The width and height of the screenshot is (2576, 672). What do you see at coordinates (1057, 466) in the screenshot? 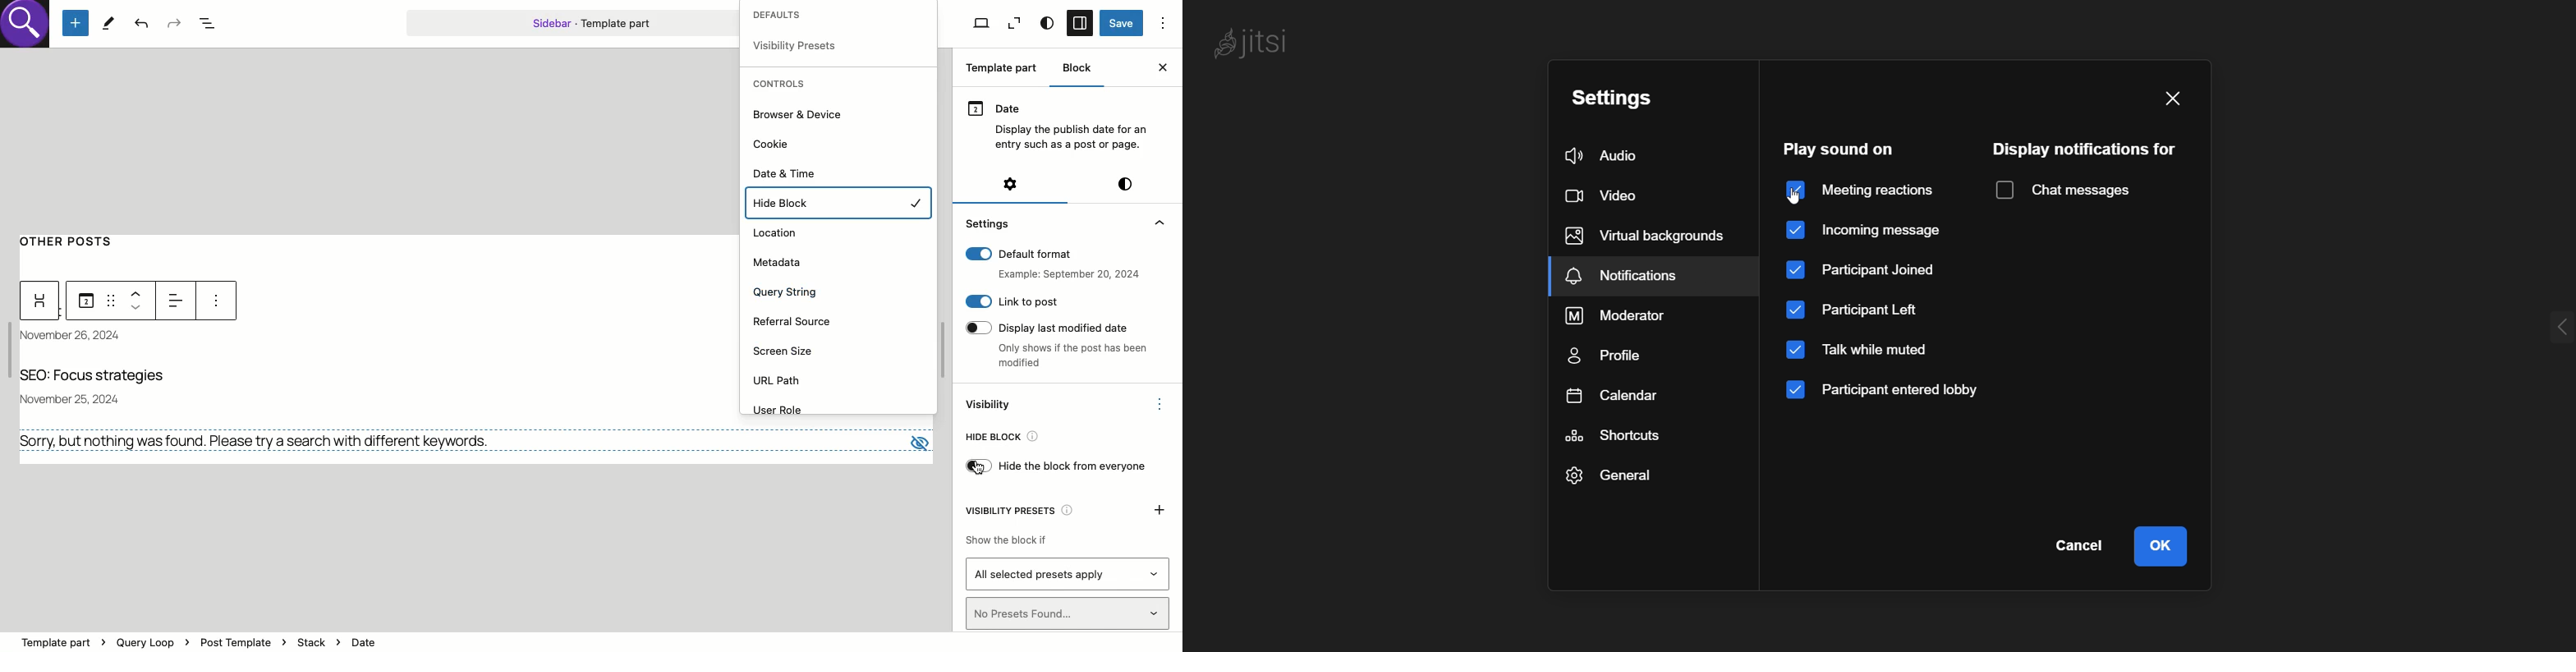
I see `Hide block from everyone` at bounding box center [1057, 466].